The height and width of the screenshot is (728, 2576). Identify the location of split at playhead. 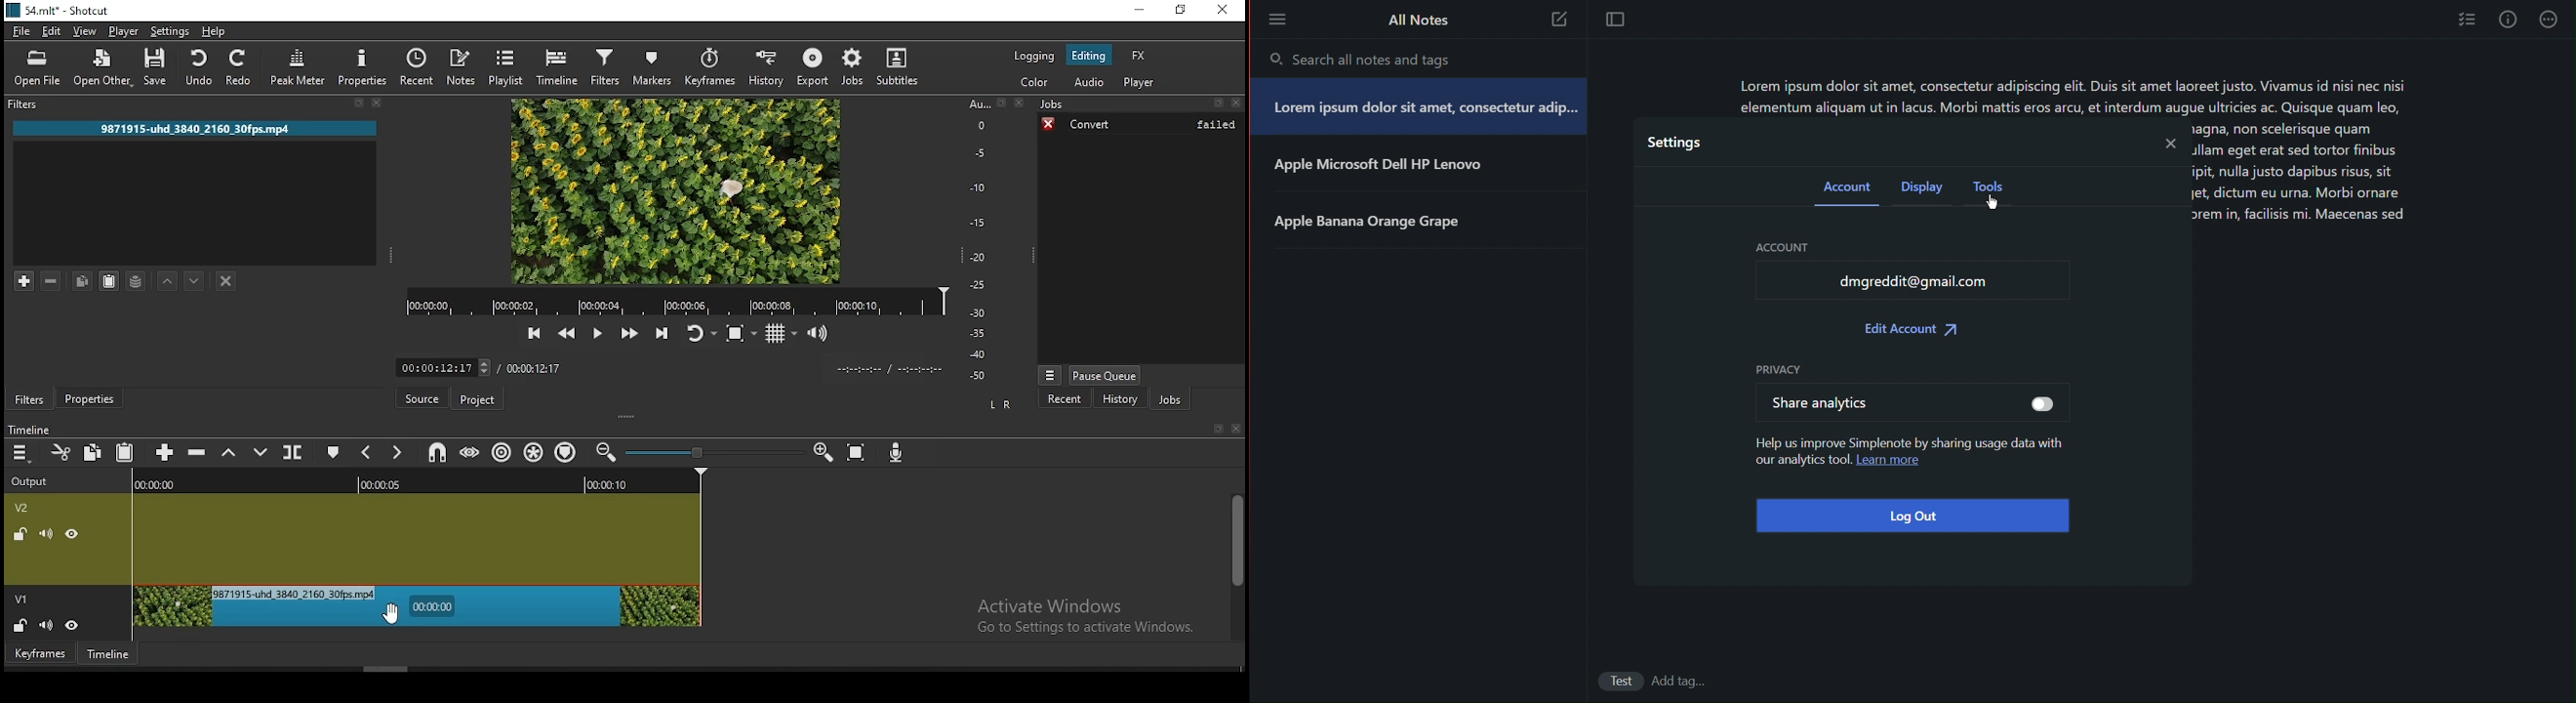
(295, 451).